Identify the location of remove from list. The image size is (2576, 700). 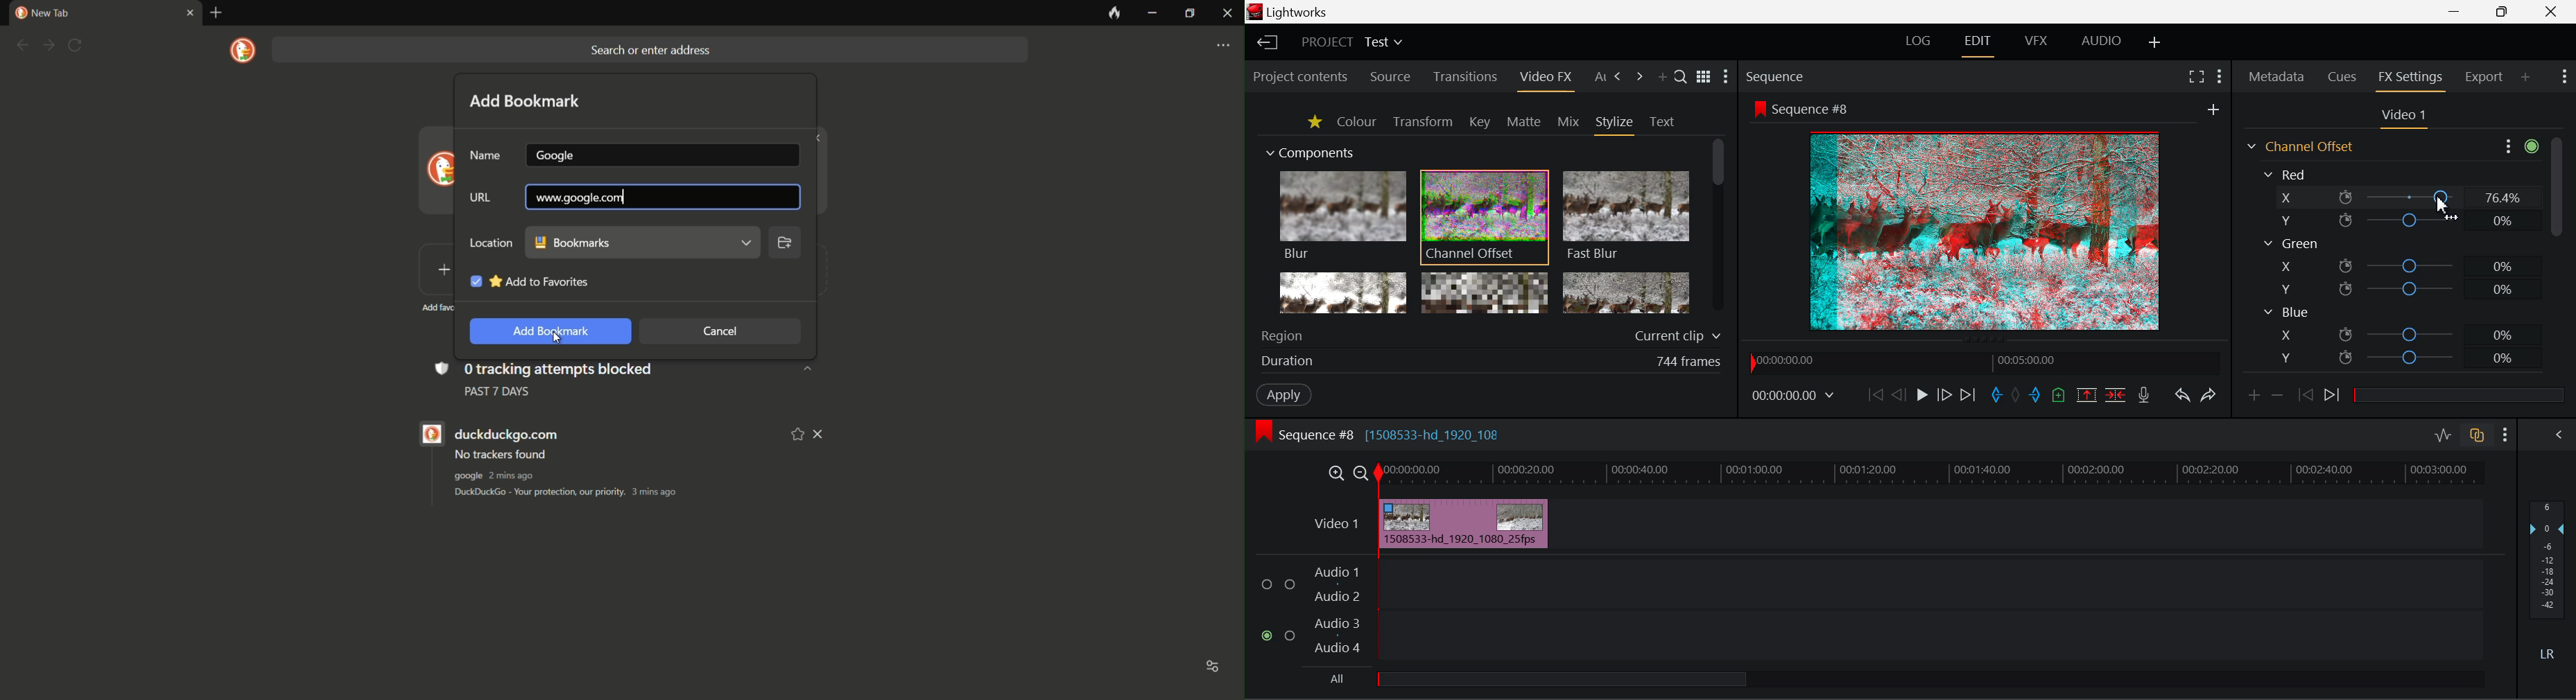
(820, 434).